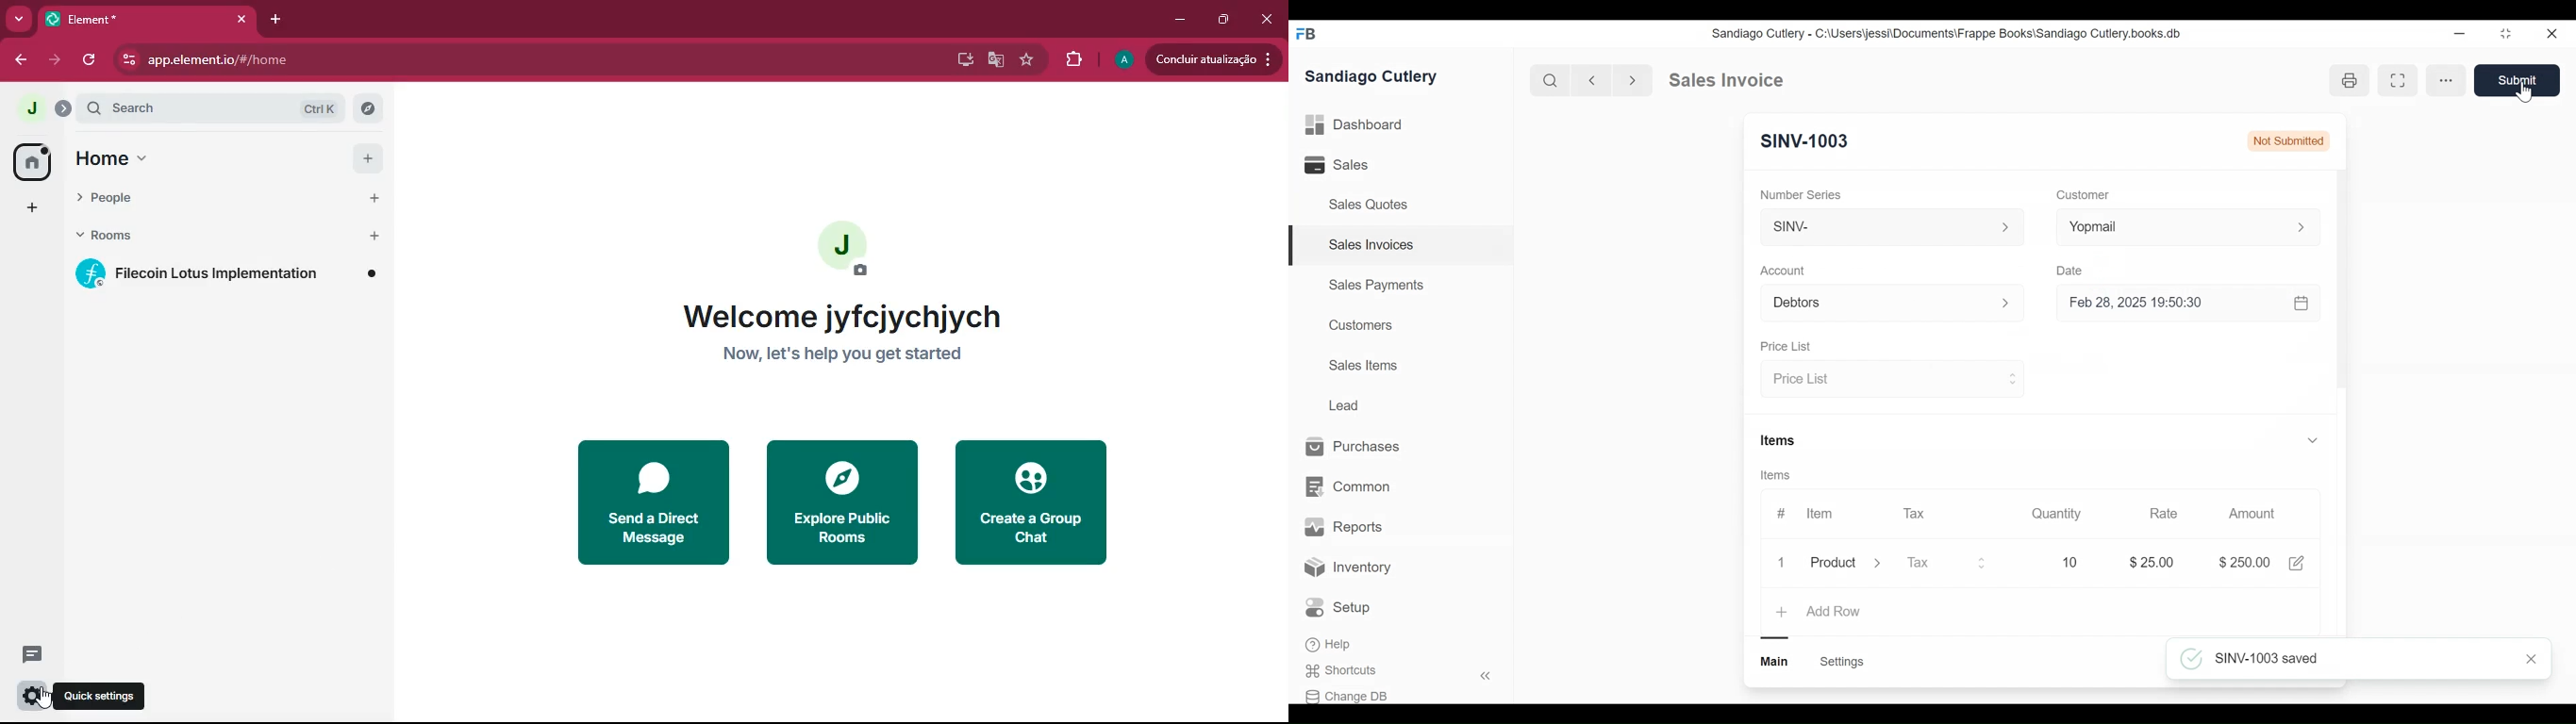  I want to click on Change DB, so click(1347, 697).